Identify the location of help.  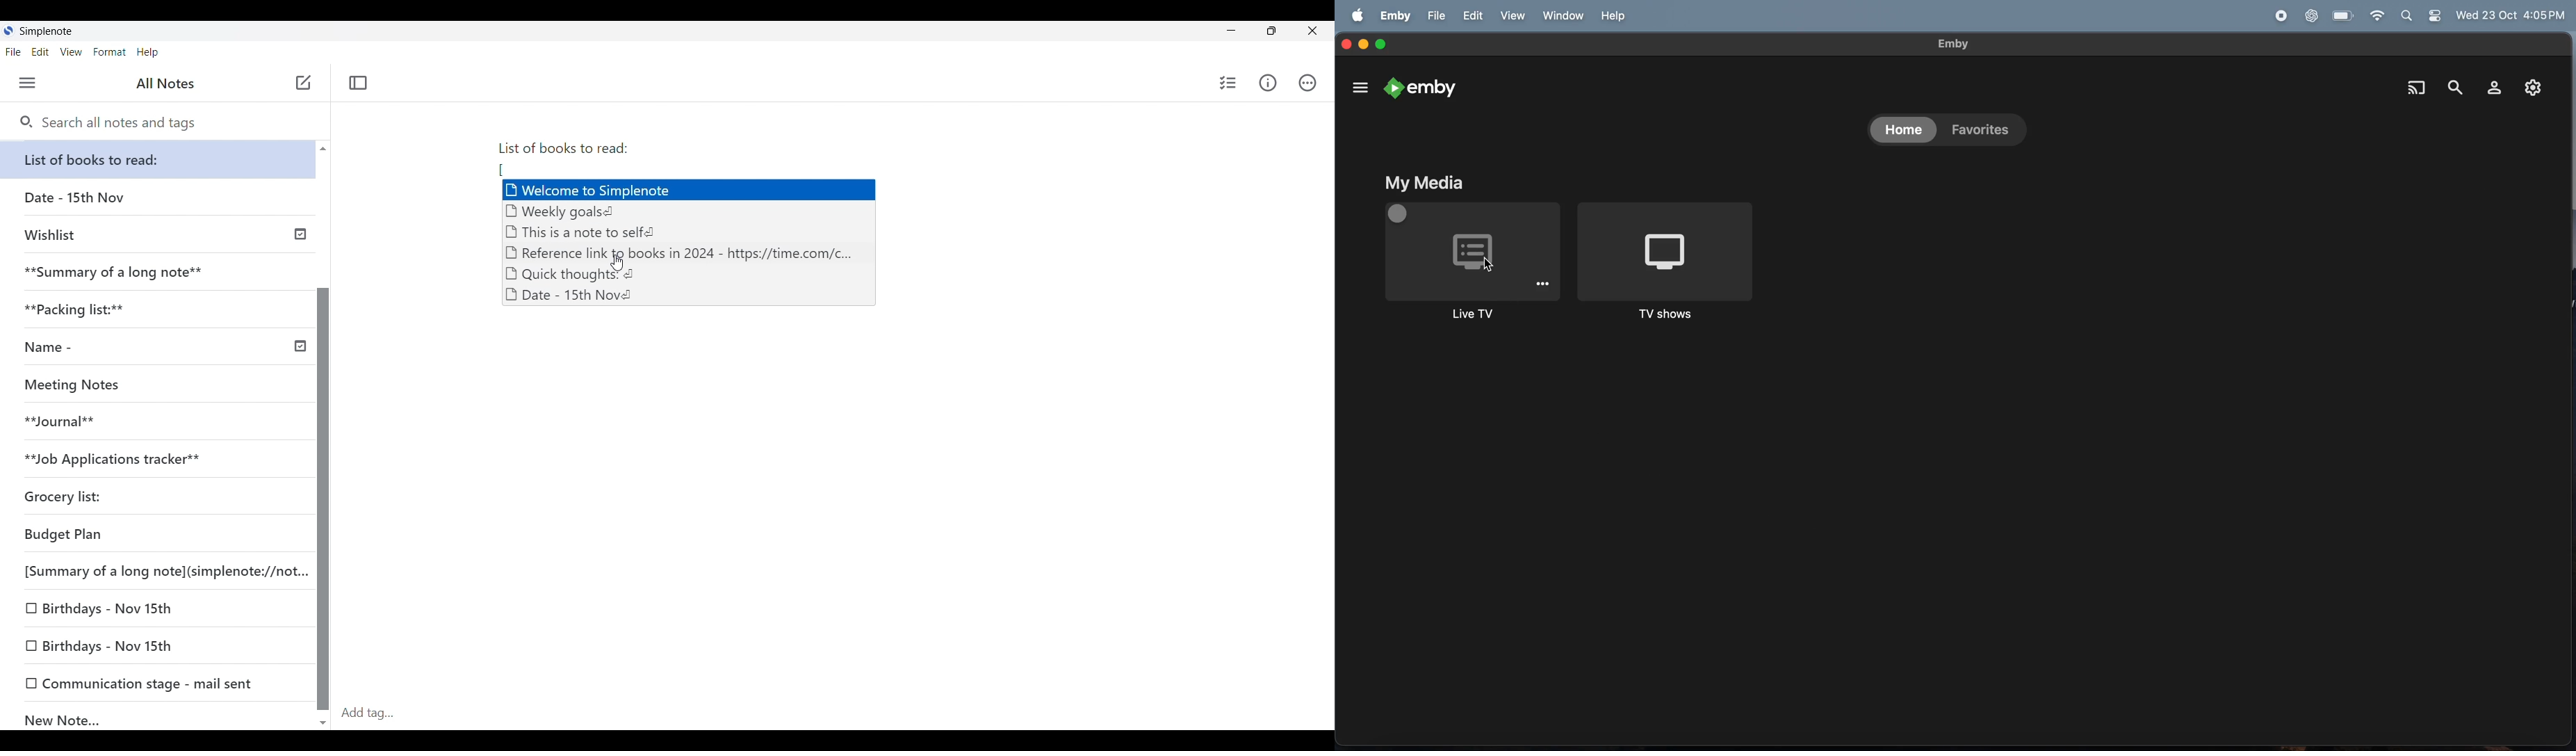
(1612, 16).